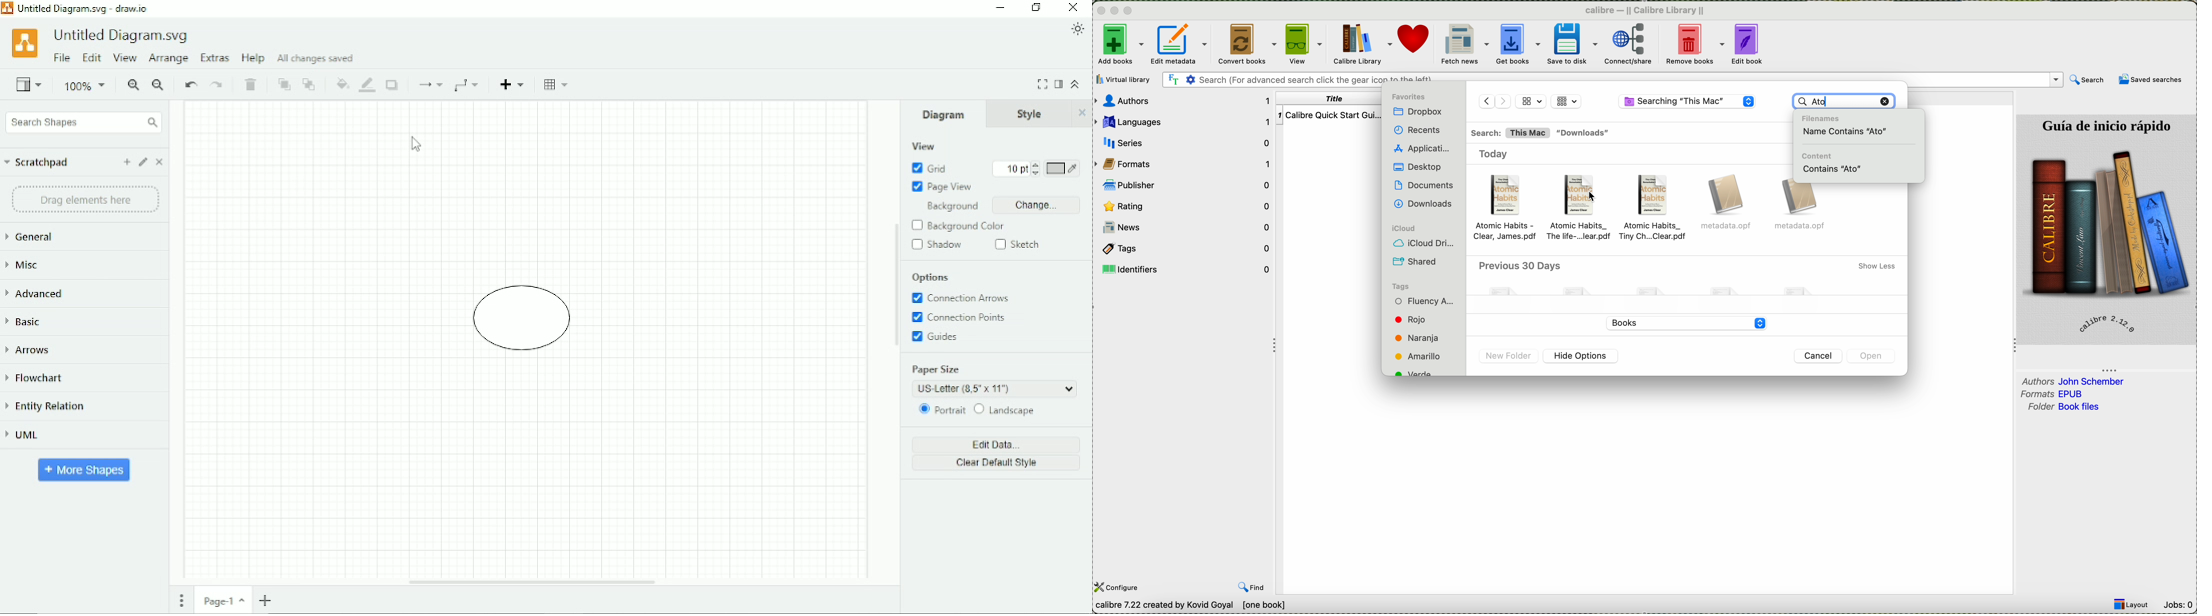 This screenshot has height=616, width=2212. I want to click on get books, so click(1518, 43).